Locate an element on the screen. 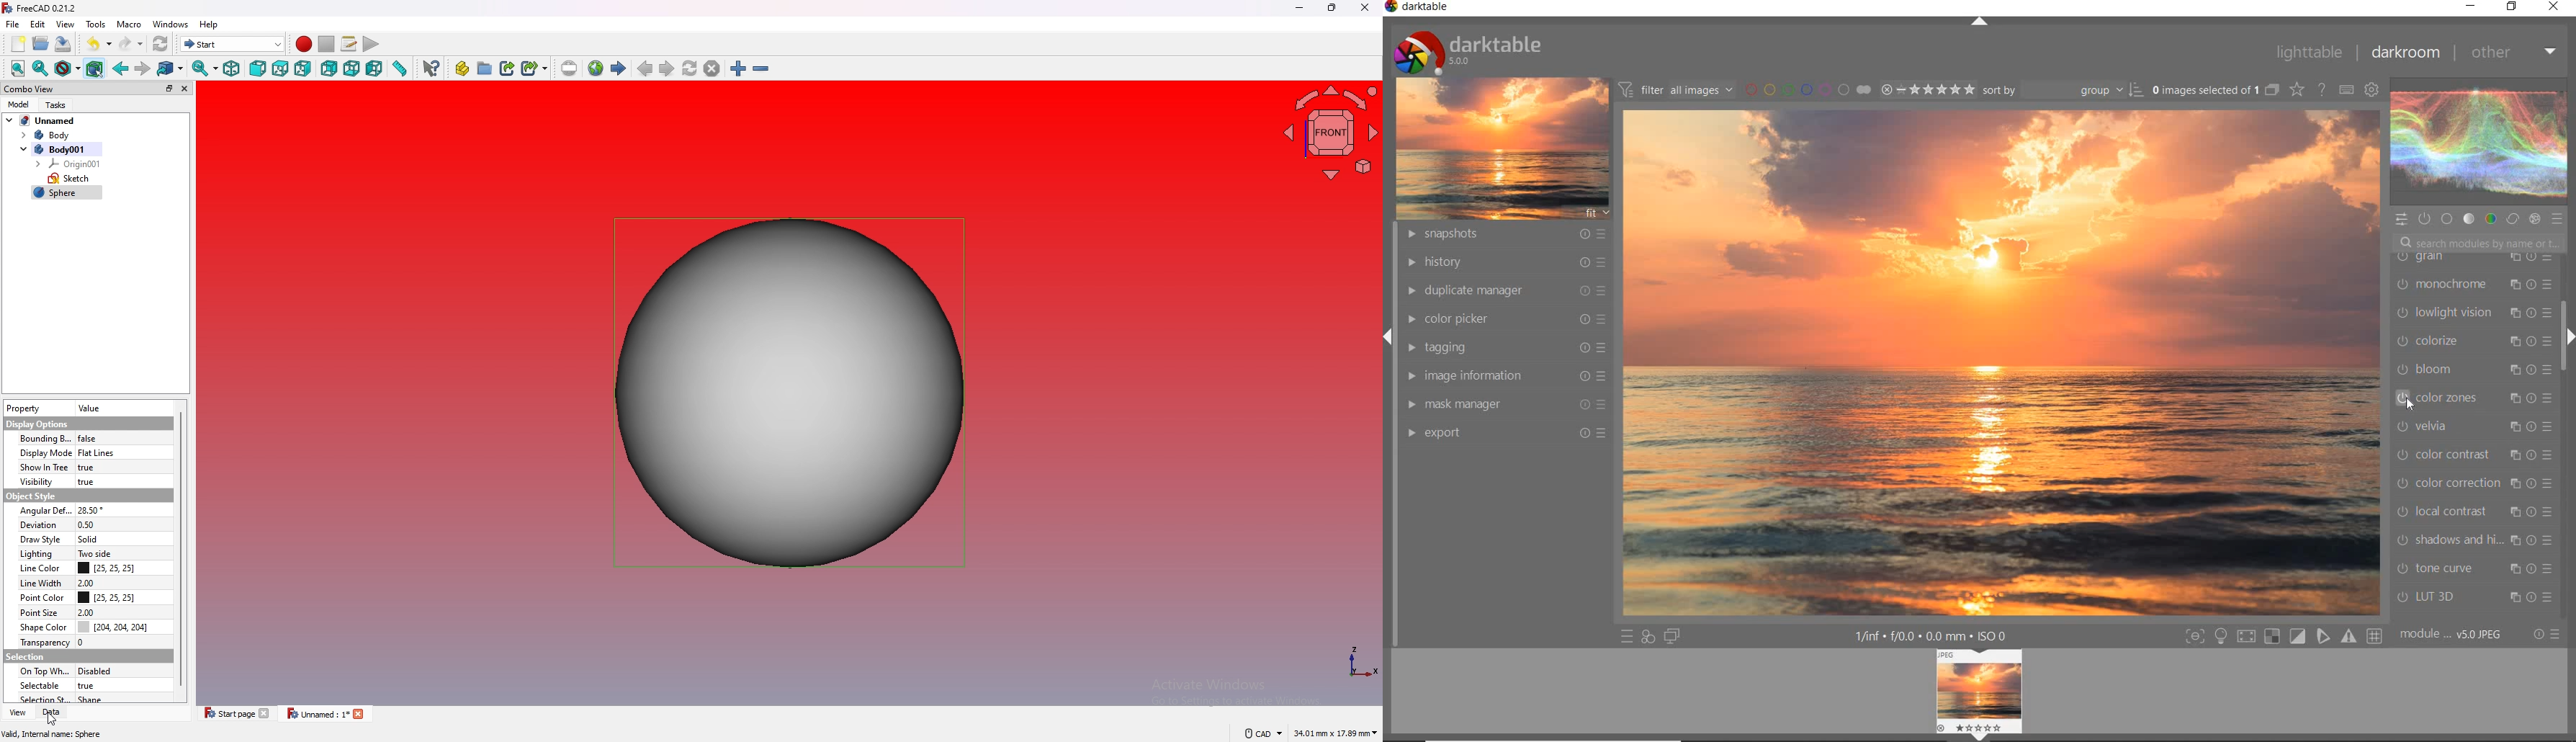 This screenshot has width=2576, height=756. create group is located at coordinates (485, 68).